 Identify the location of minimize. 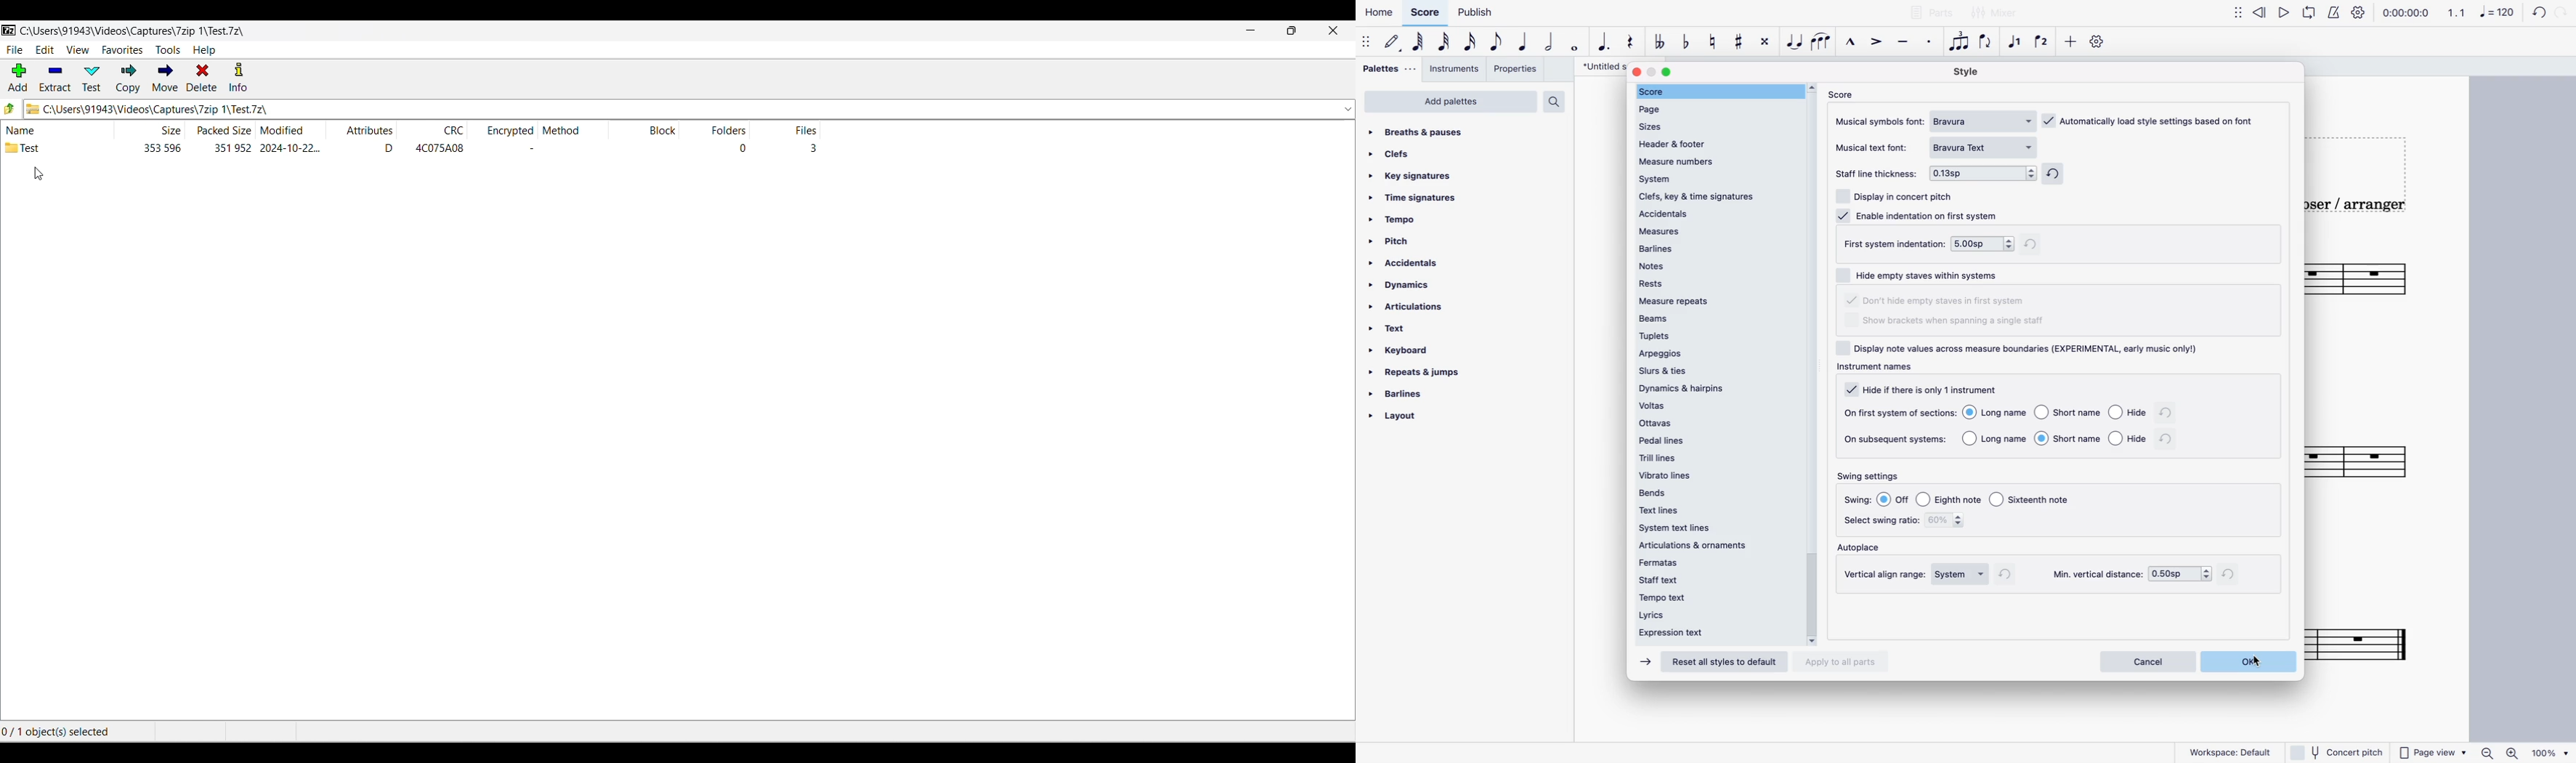
(1652, 72).